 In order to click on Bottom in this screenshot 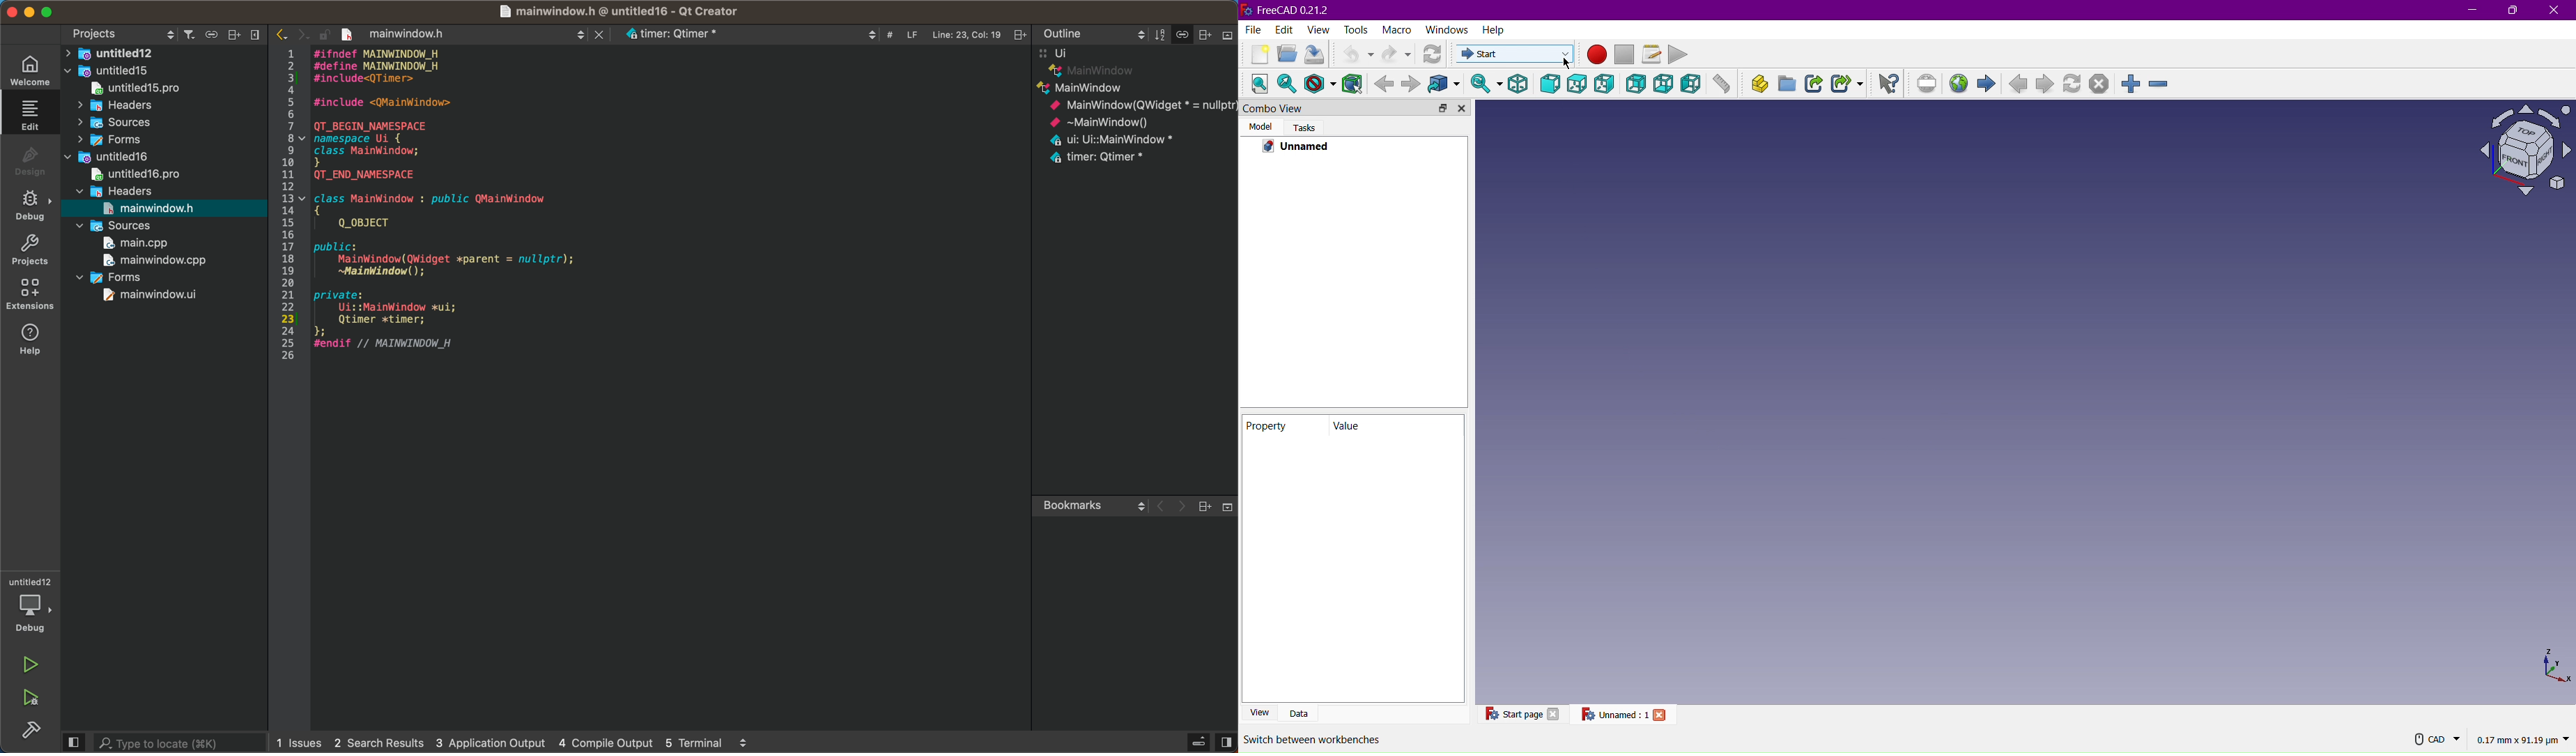, I will do `click(1665, 84)`.